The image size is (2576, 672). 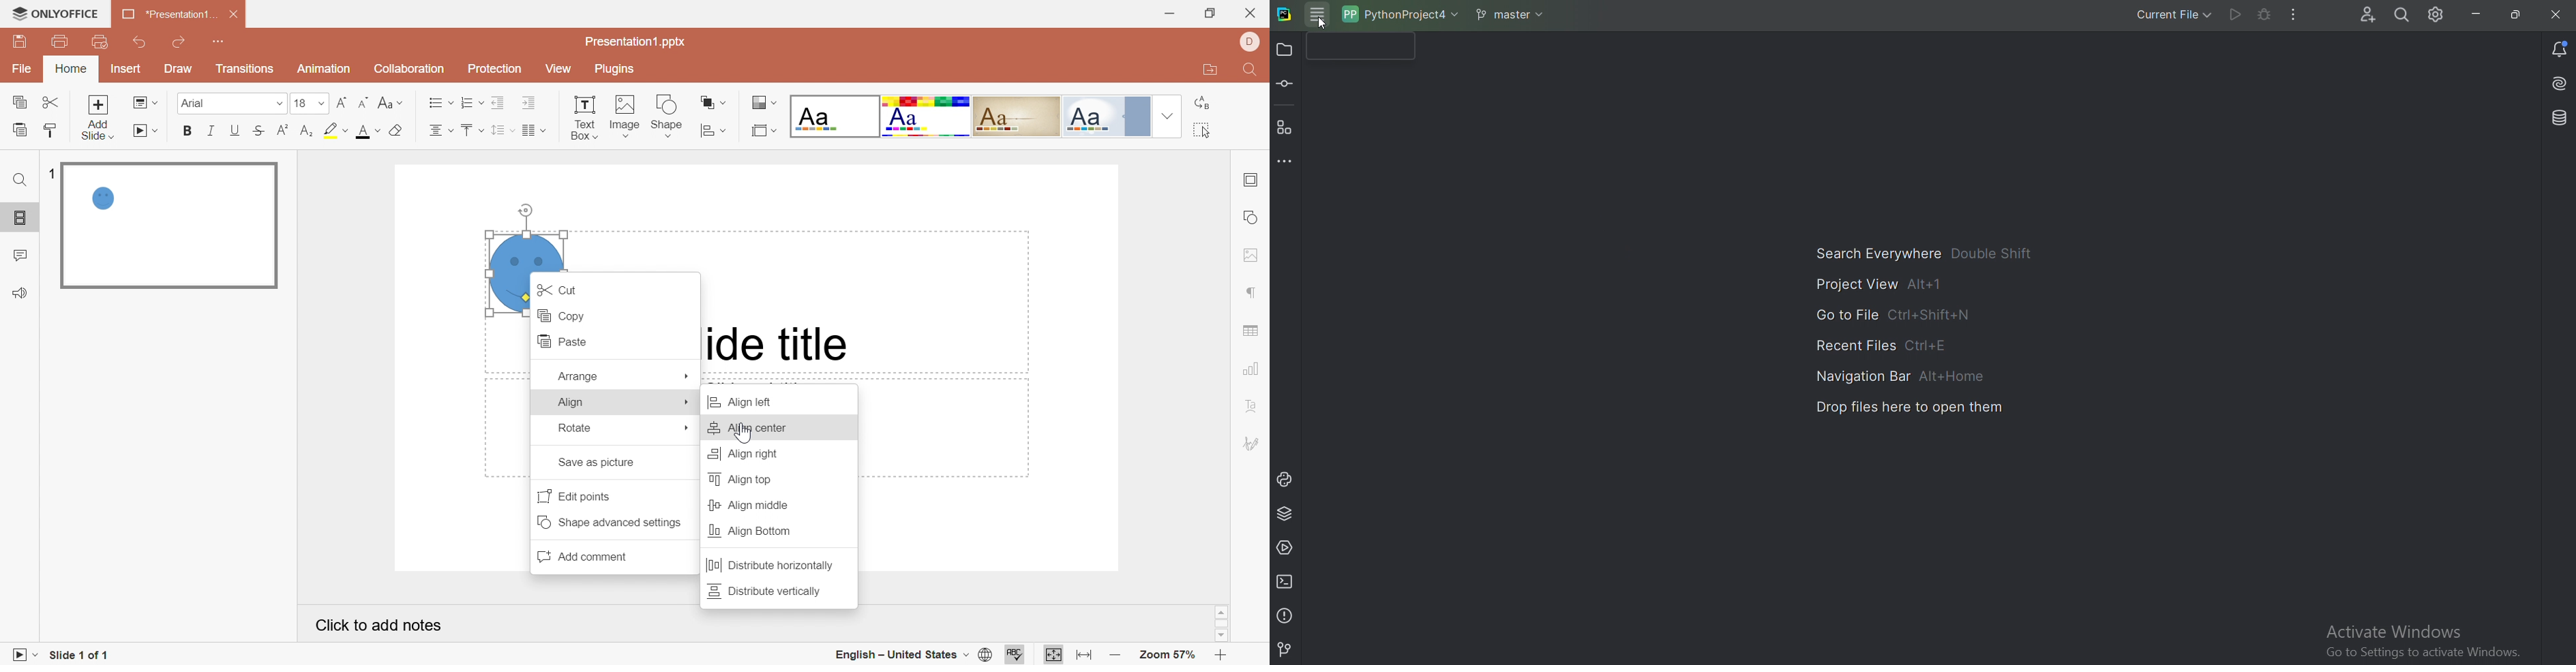 What do you see at coordinates (1221, 623) in the screenshot?
I see `Scroll Bar` at bounding box center [1221, 623].